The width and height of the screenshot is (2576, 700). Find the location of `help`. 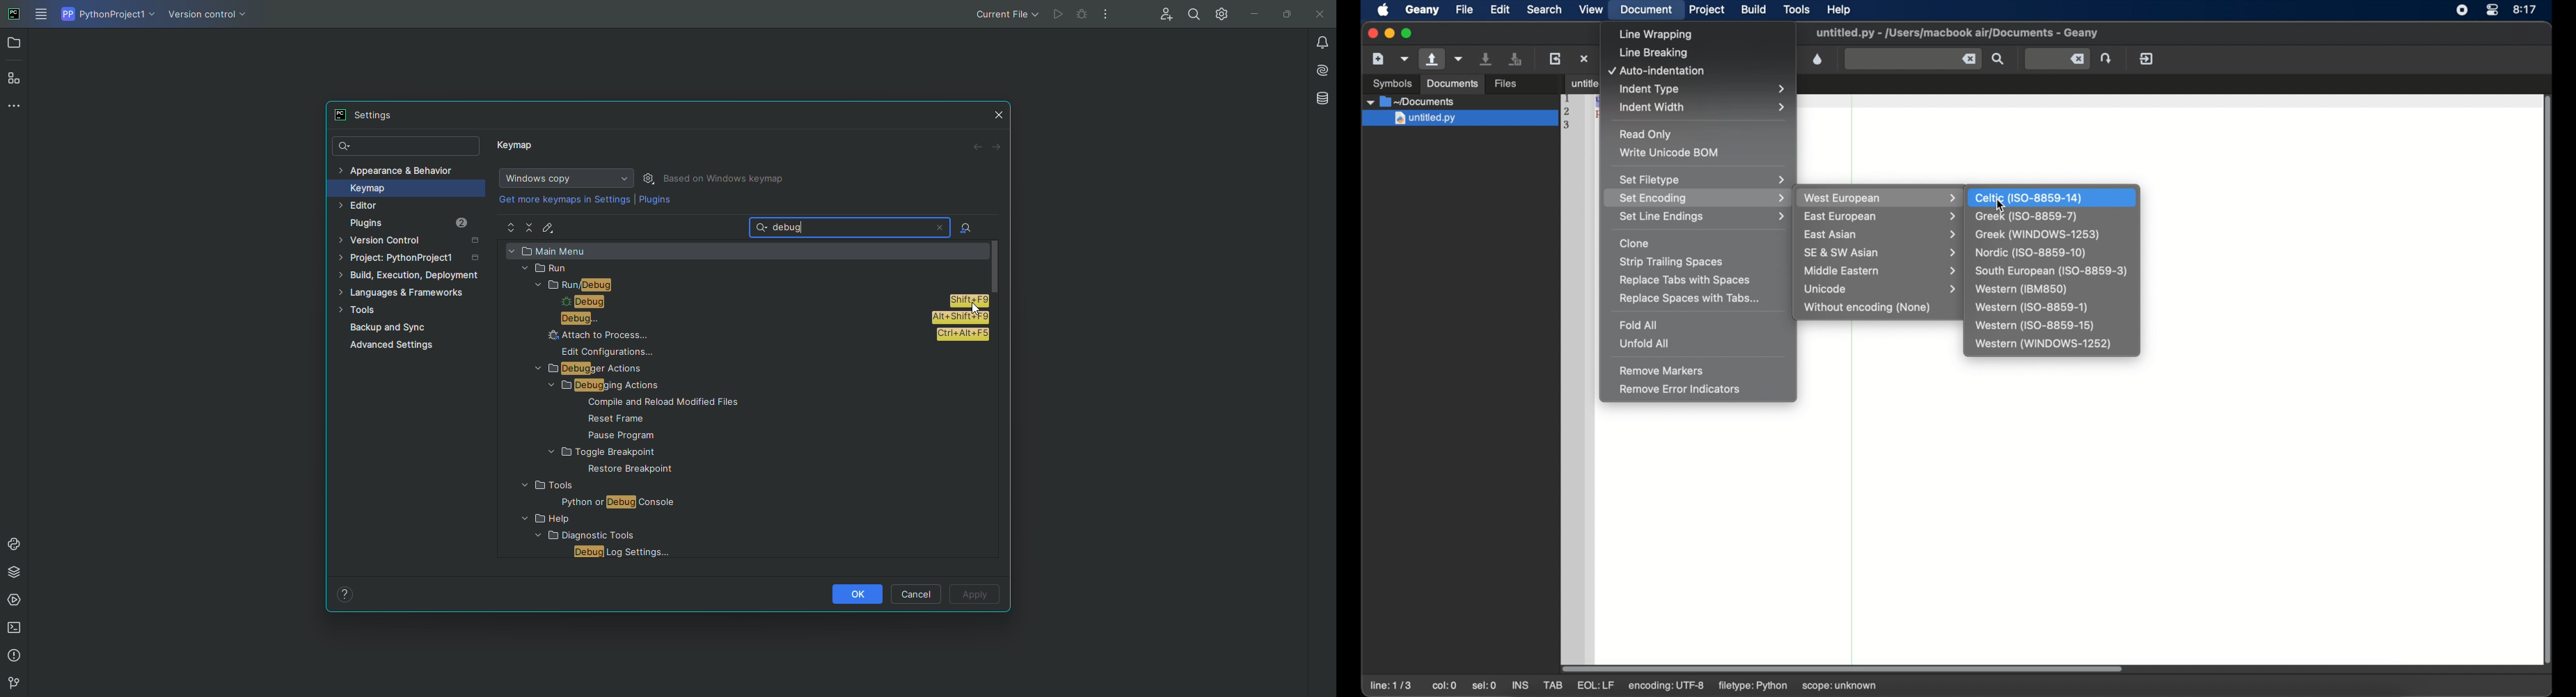

help is located at coordinates (1839, 10).